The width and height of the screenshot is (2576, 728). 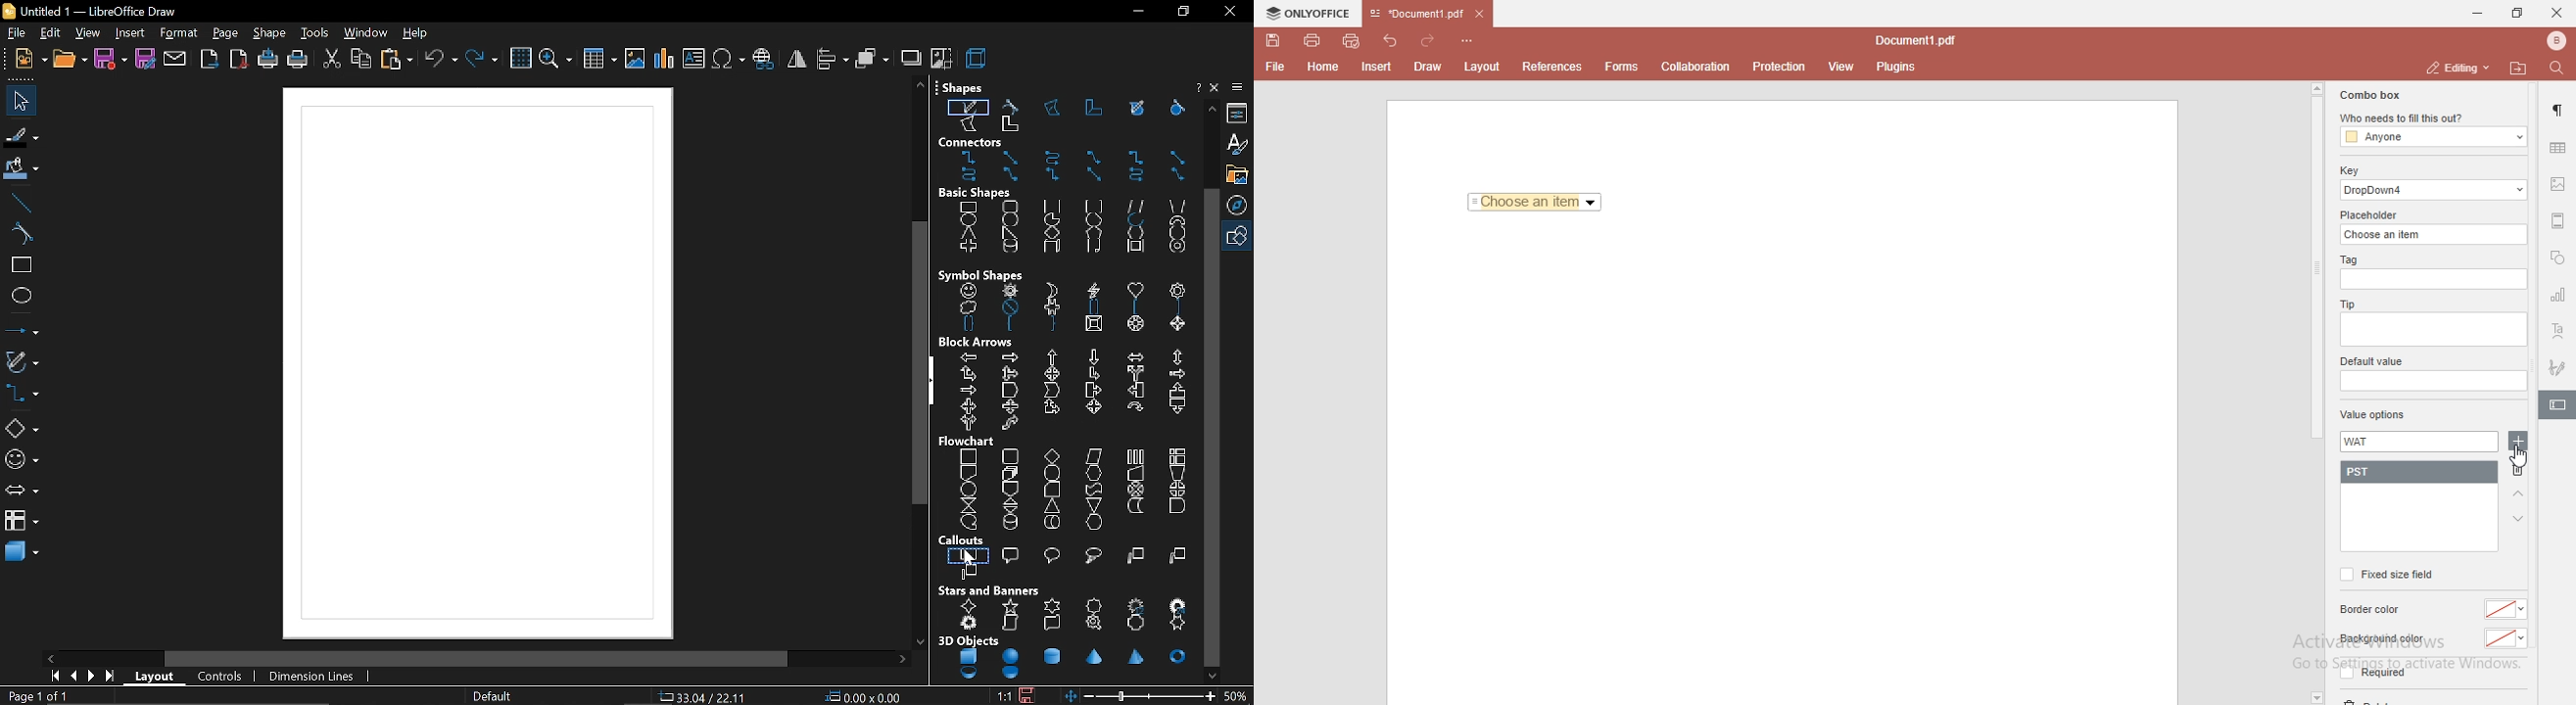 I want to click on current zoom, so click(x=1237, y=696).